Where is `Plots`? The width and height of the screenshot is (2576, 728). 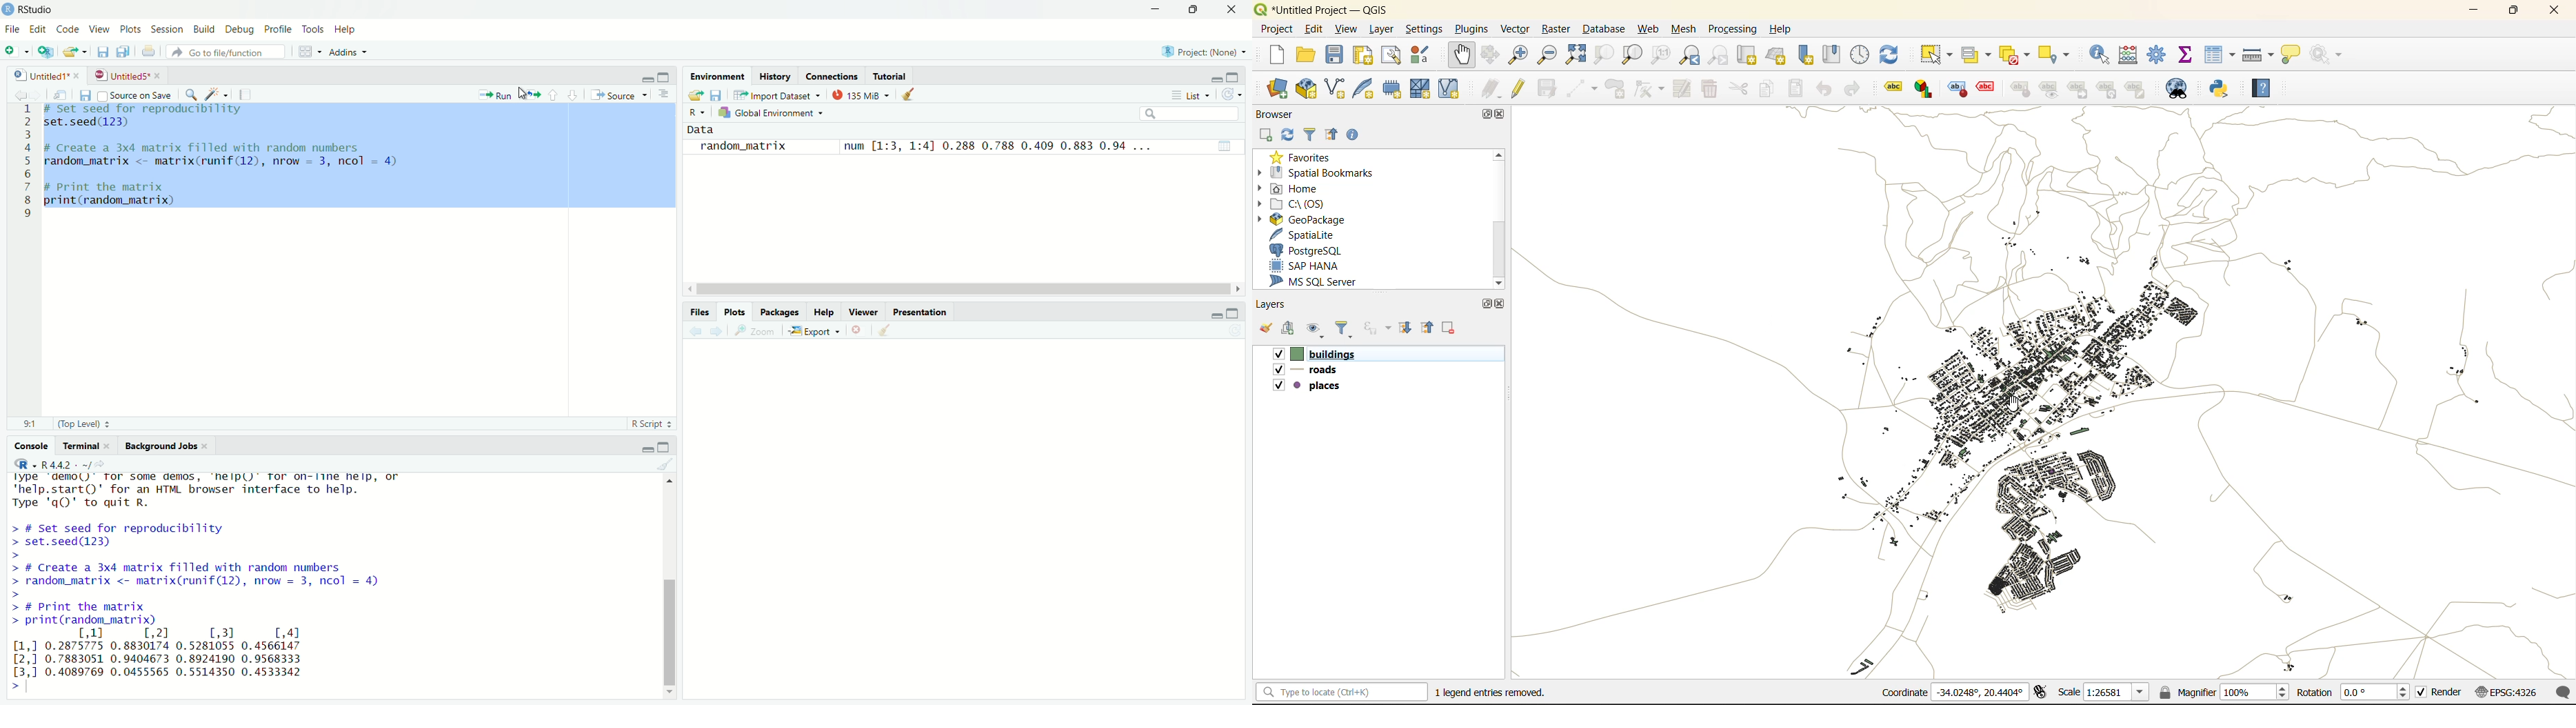
Plots is located at coordinates (130, 30).